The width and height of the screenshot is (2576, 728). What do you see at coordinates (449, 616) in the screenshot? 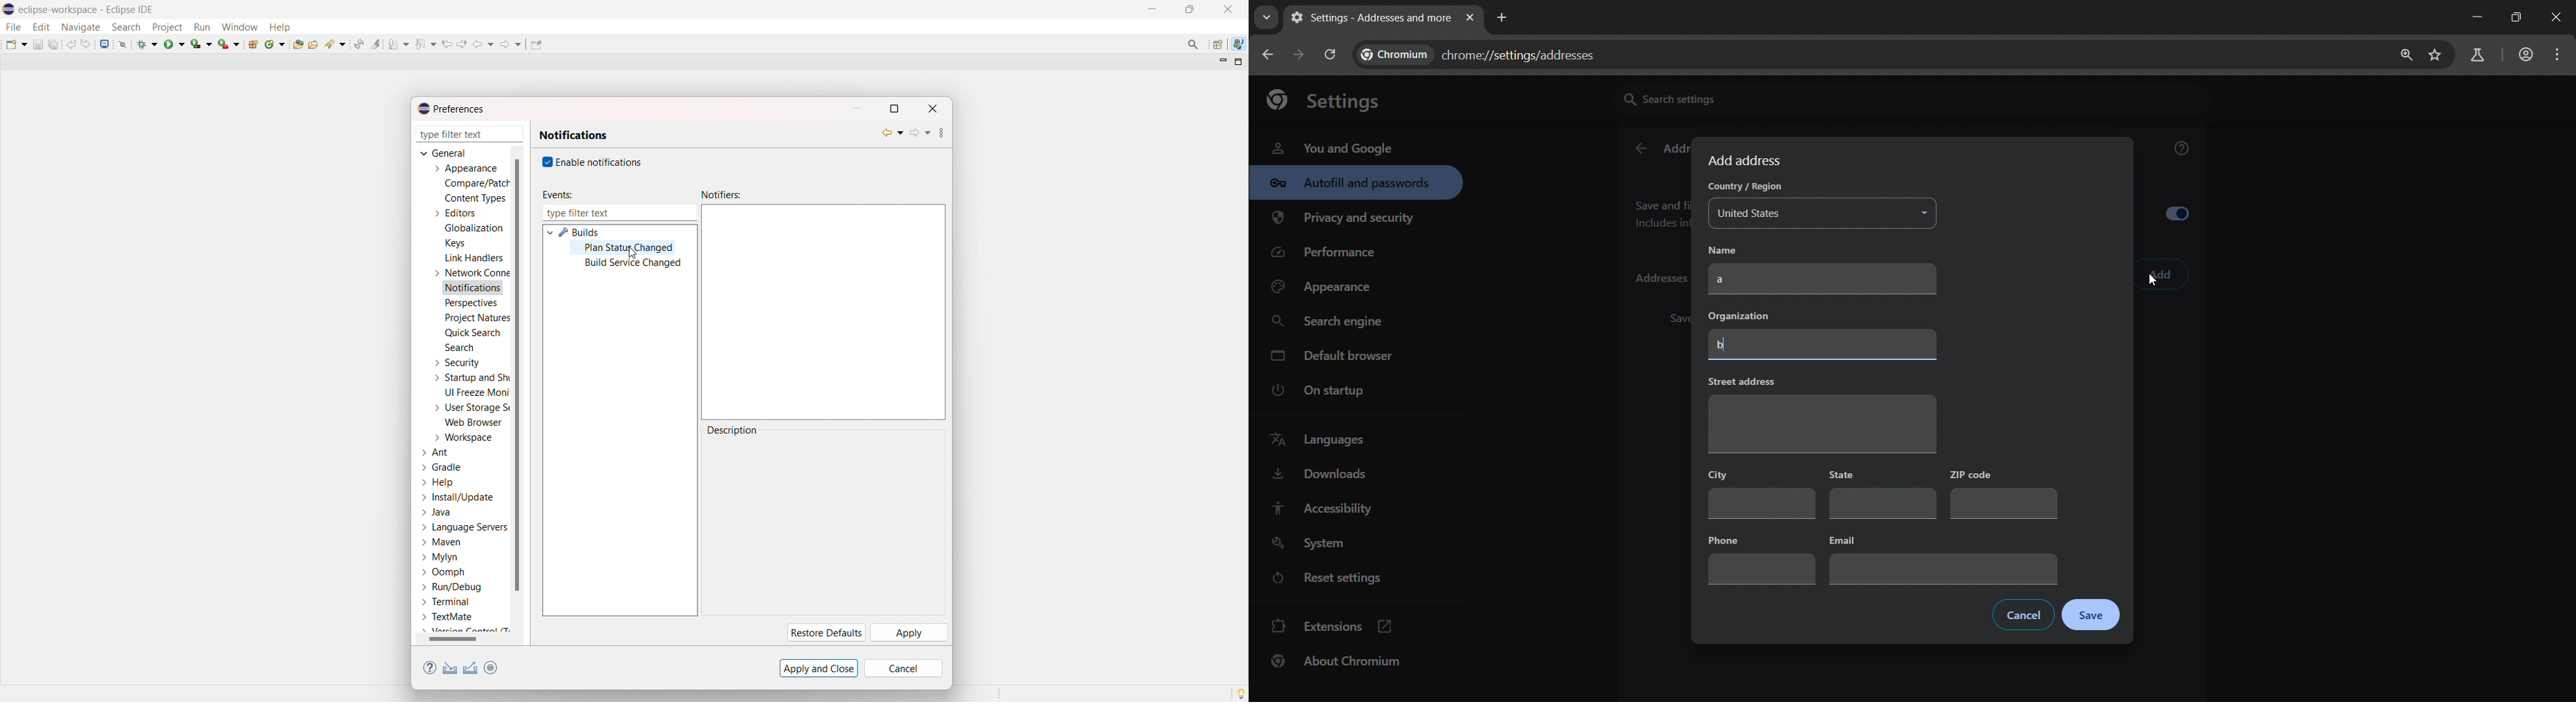
I see `textmate` at bounding box center [449, 616].